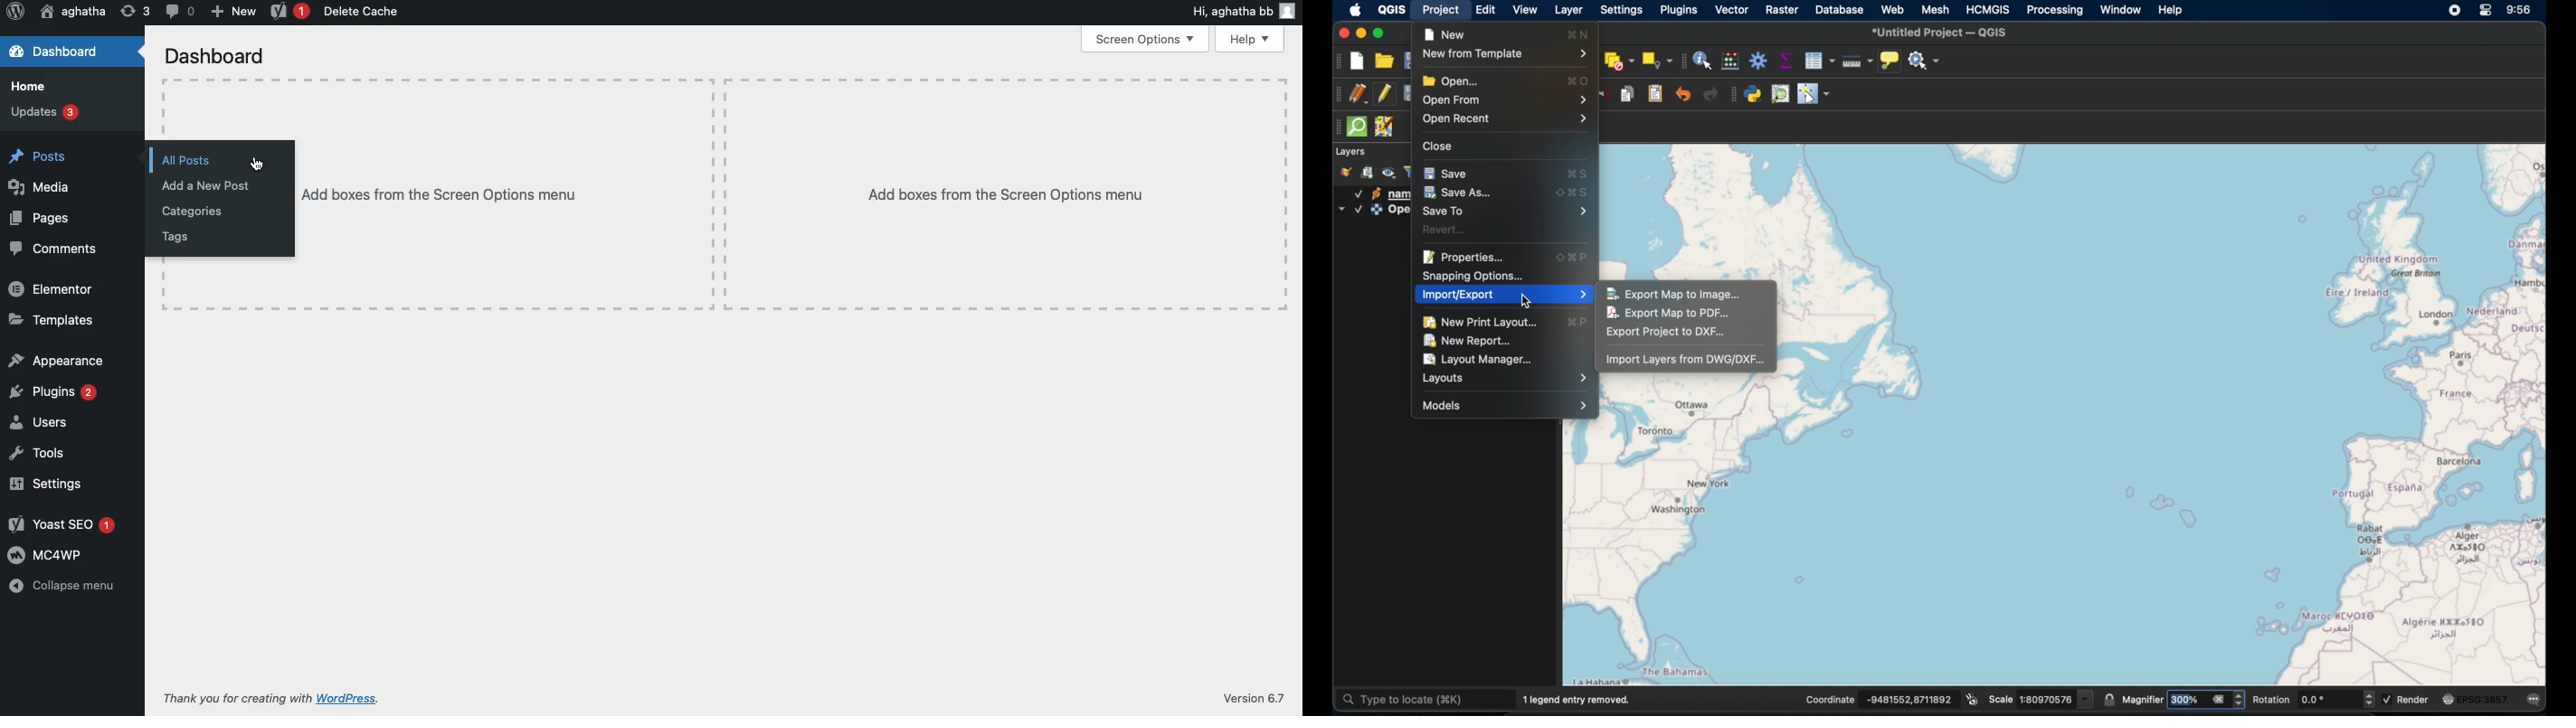 The width and height of the screenshot is (2576, 728). What do you see at coordinates (40, 454) in the screenshot?
I see `Tools` at bounding box center [40, 454].